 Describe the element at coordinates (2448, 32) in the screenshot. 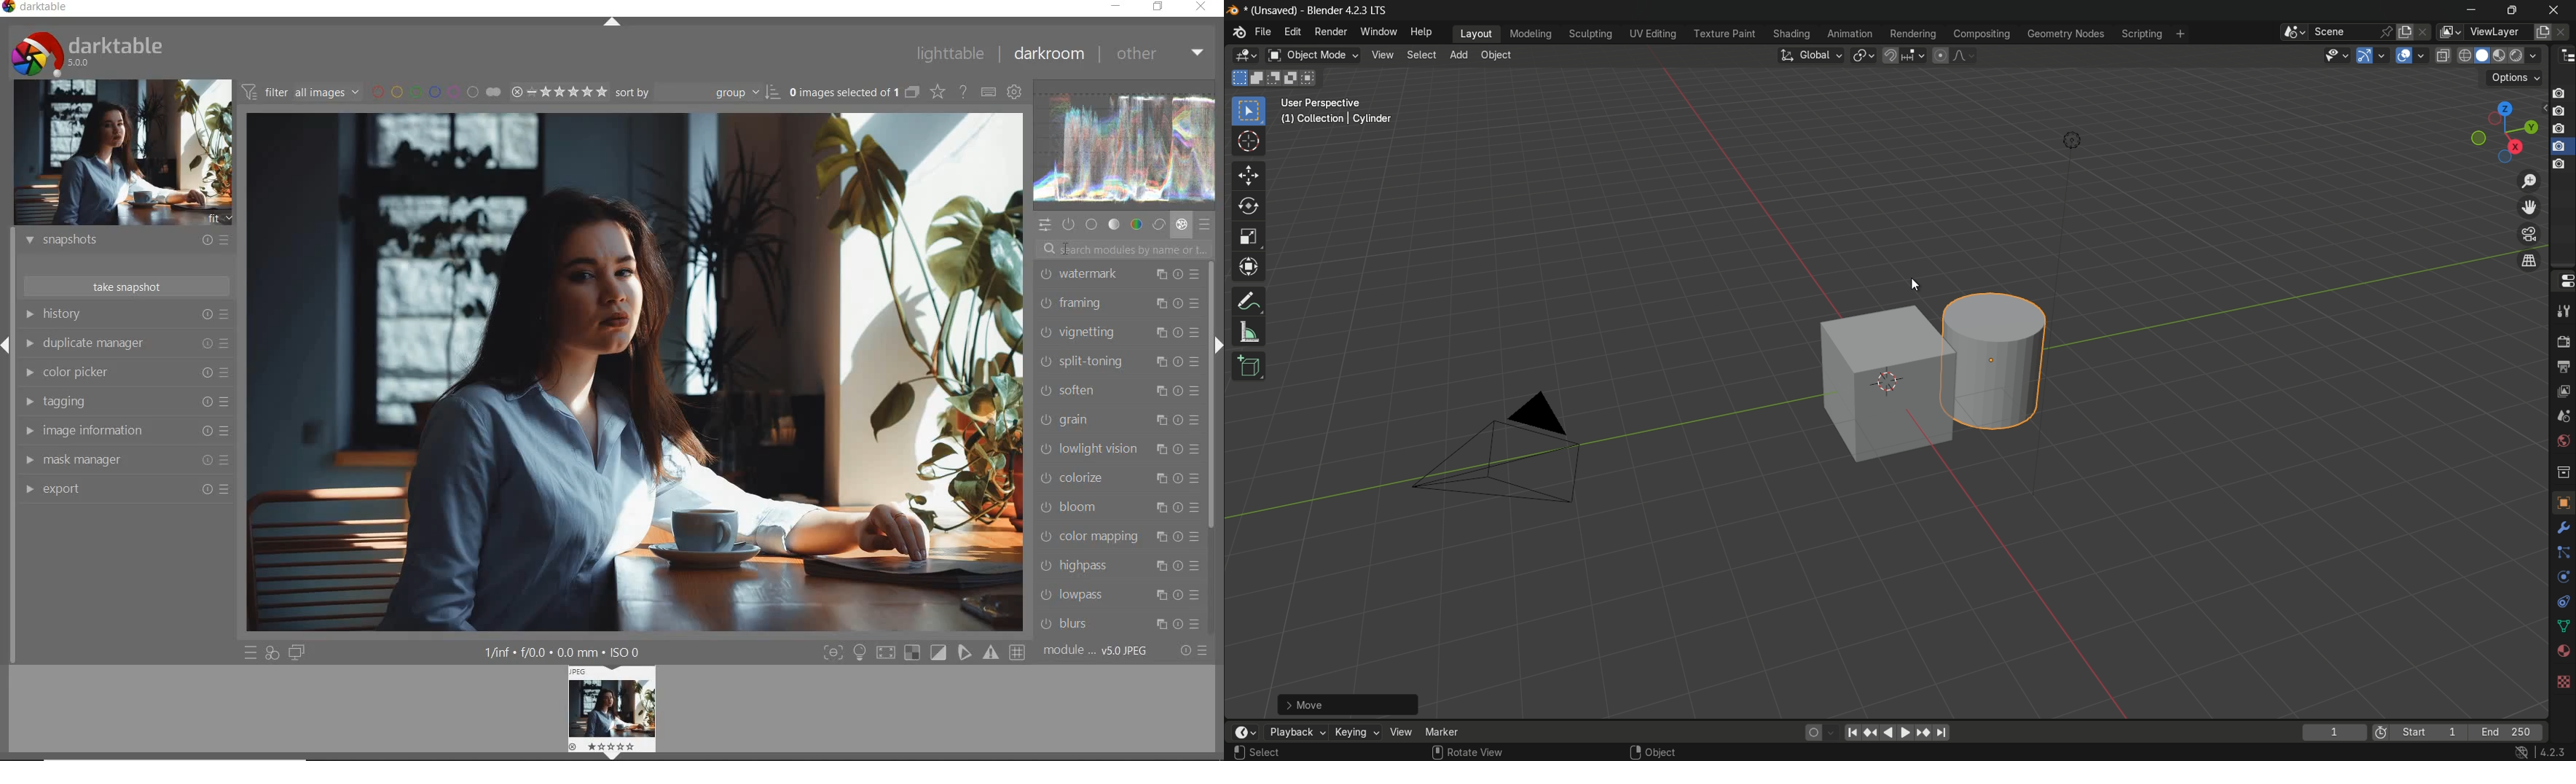

I see `view layer` at that location.